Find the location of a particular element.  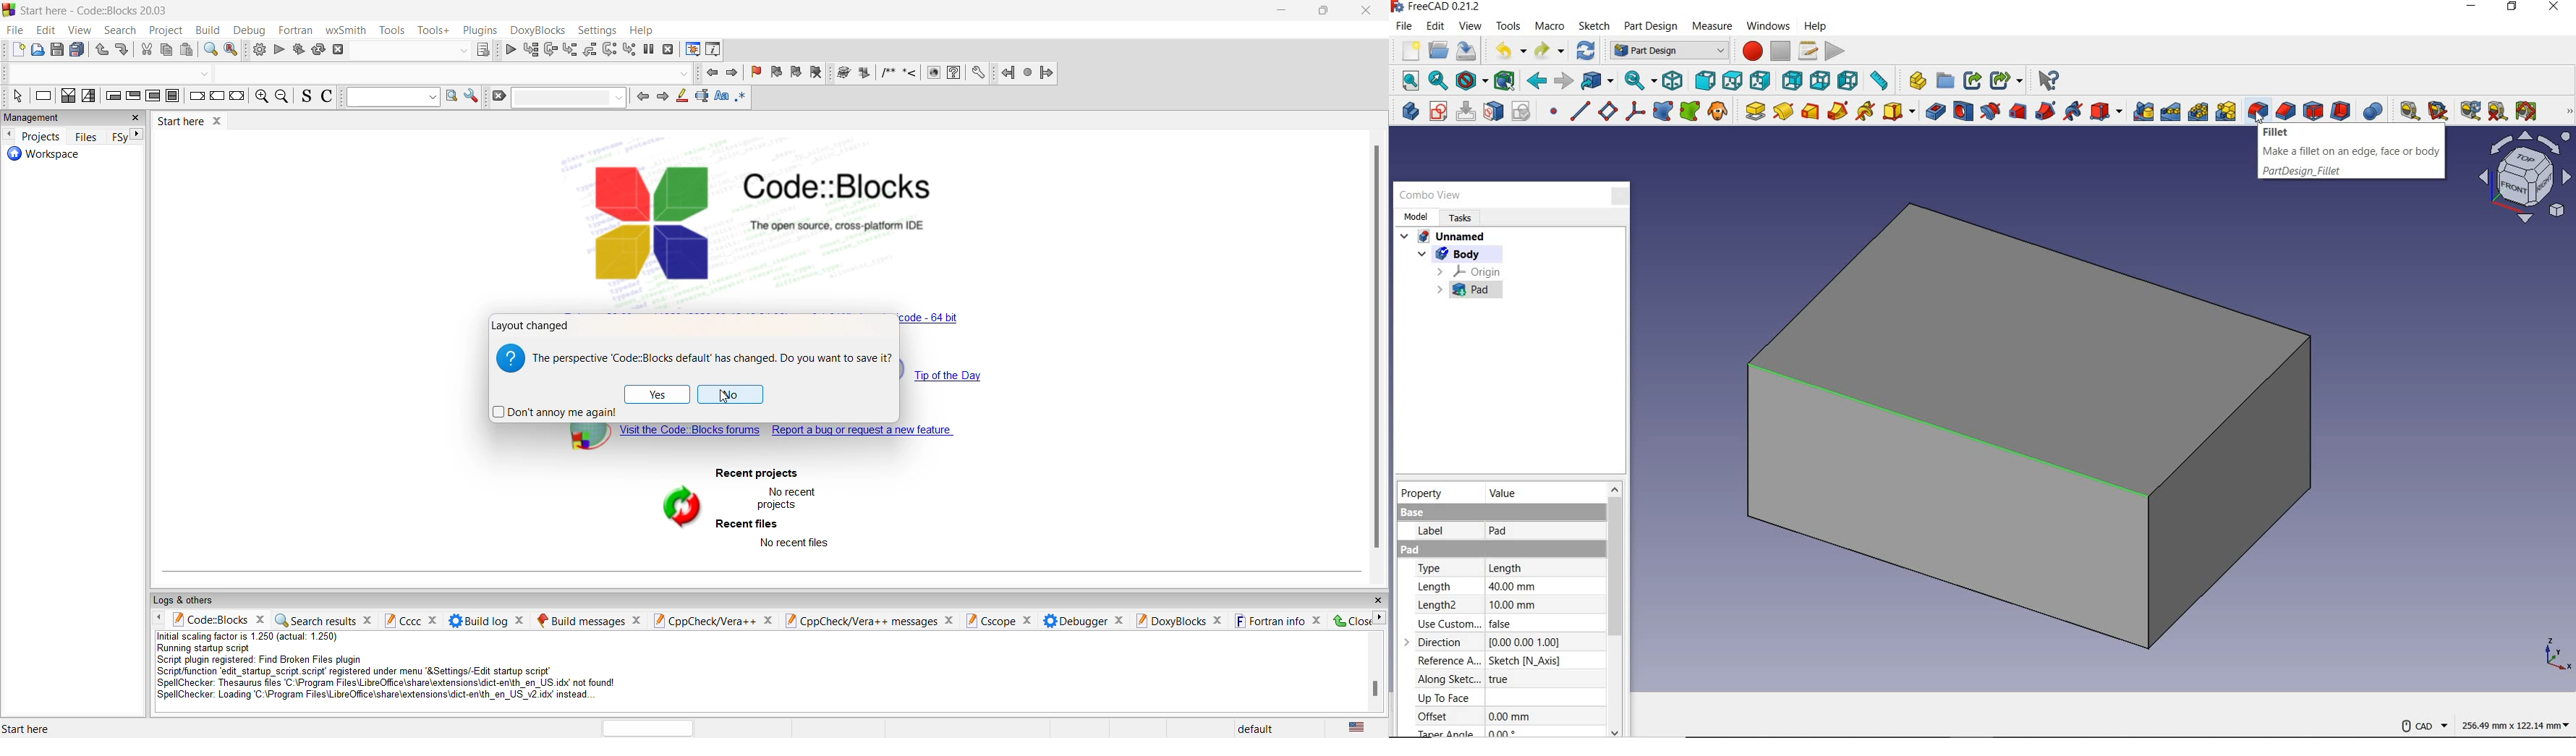

subtractive helix is located at coordinates (2072, 110).